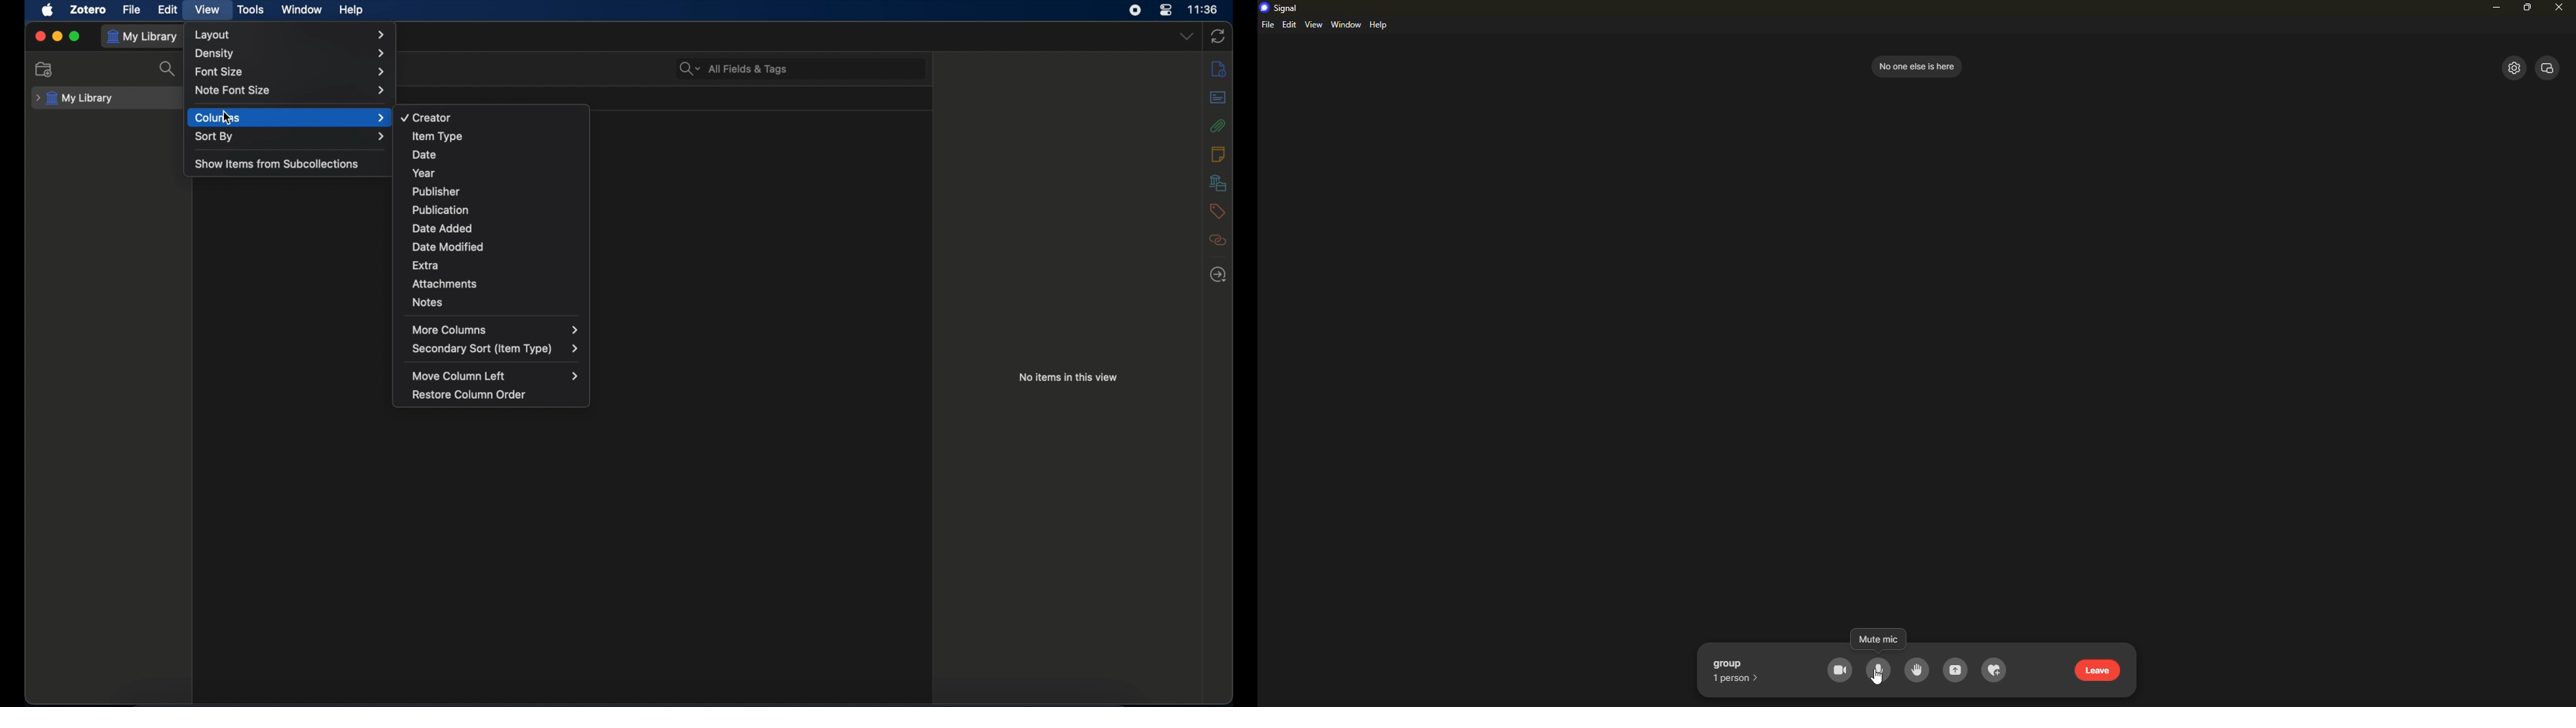  I want to click on search bar, so click(734, 69).